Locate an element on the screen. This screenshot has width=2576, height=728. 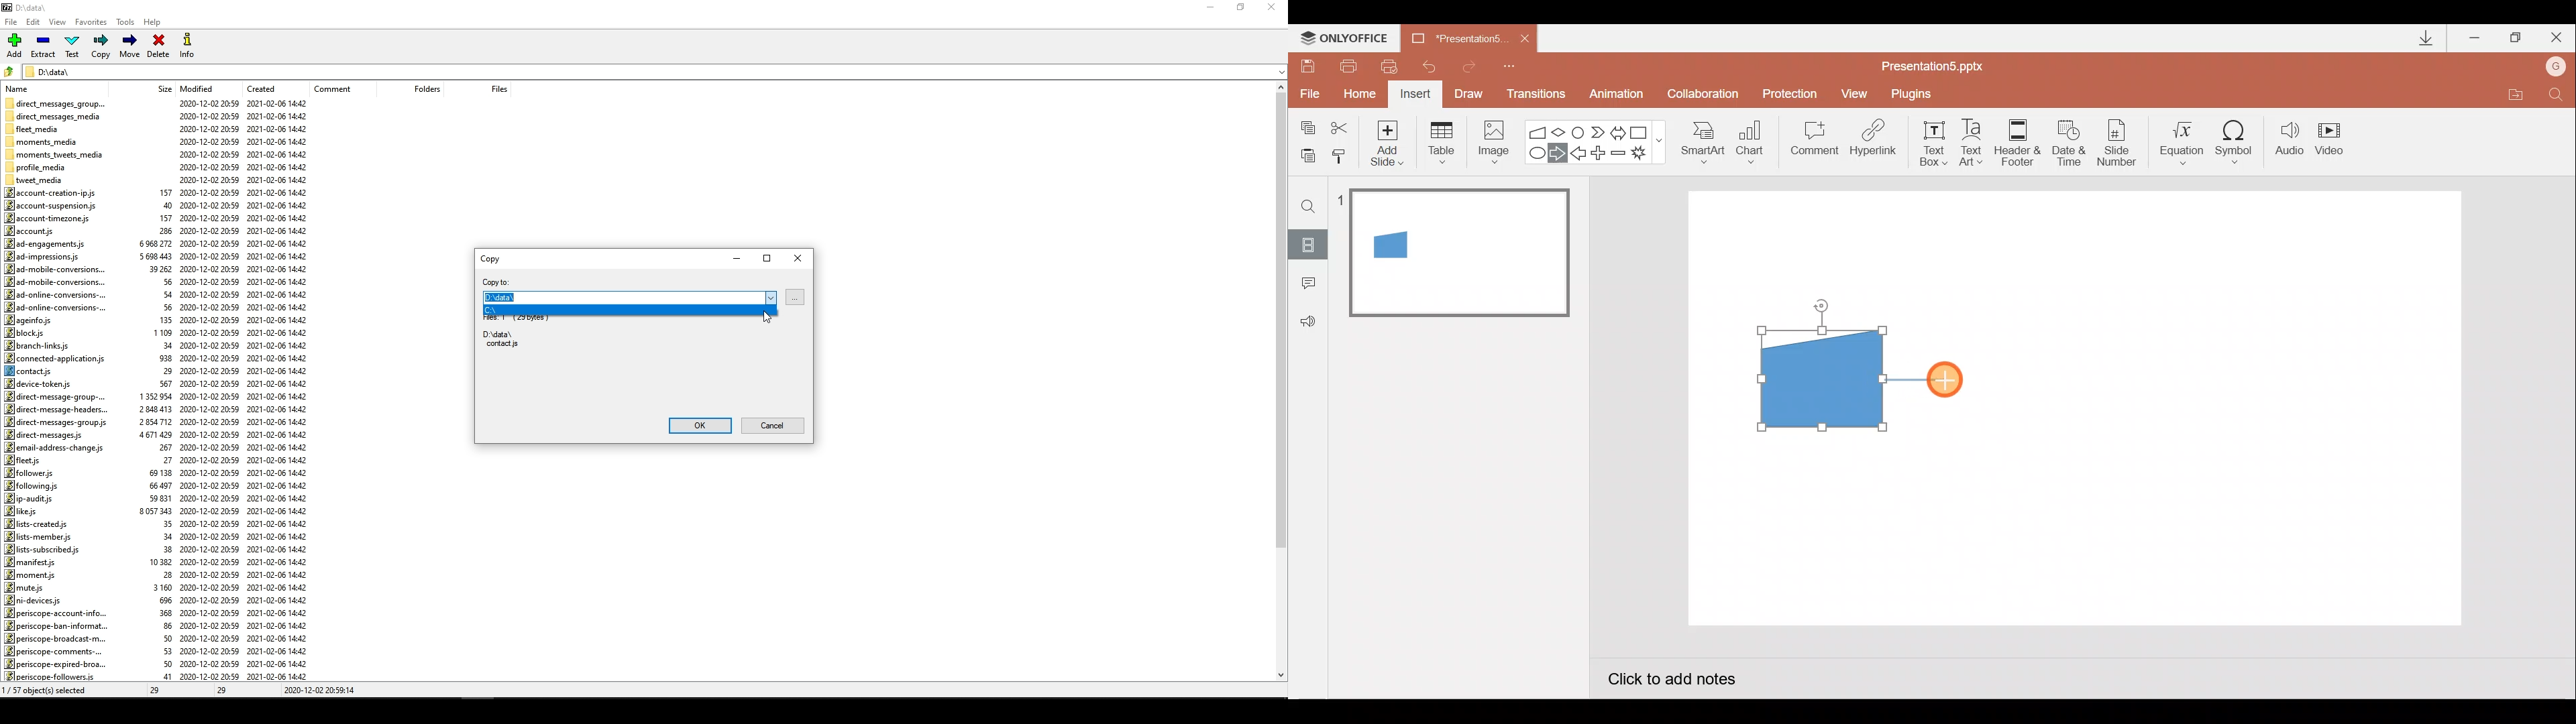
File is located at coordinates (1307, 90).